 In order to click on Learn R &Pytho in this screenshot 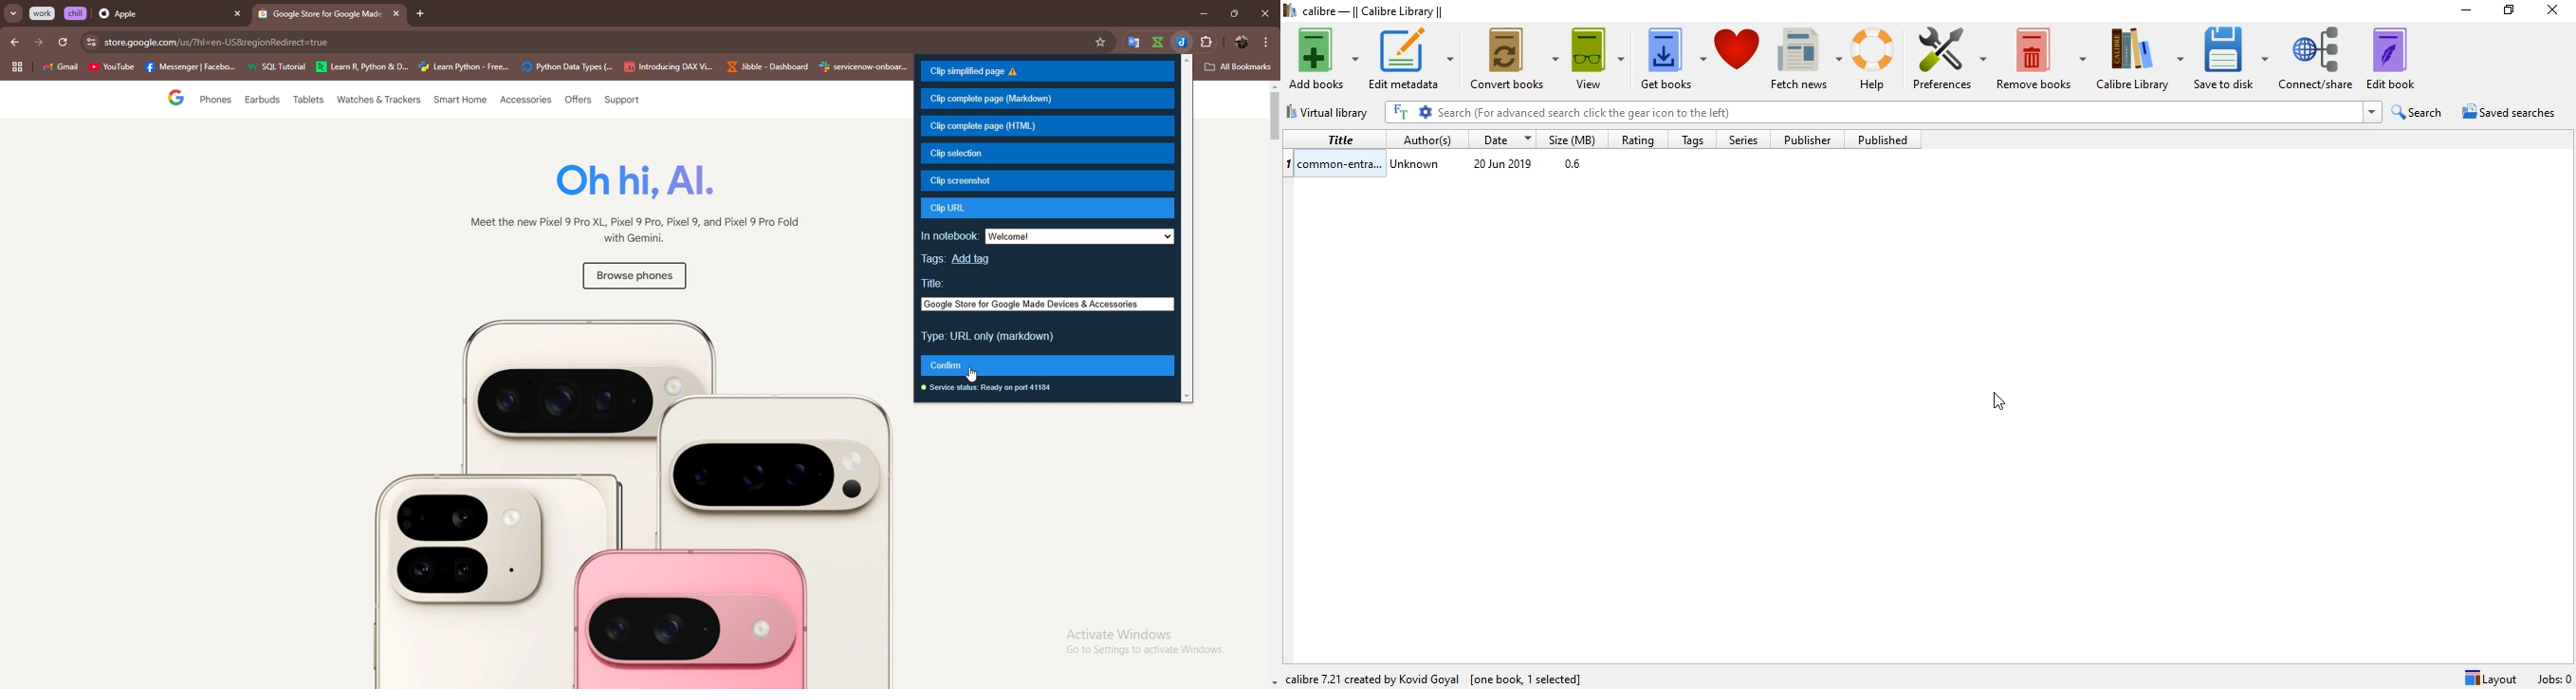, I will do `click(363, 67)`.